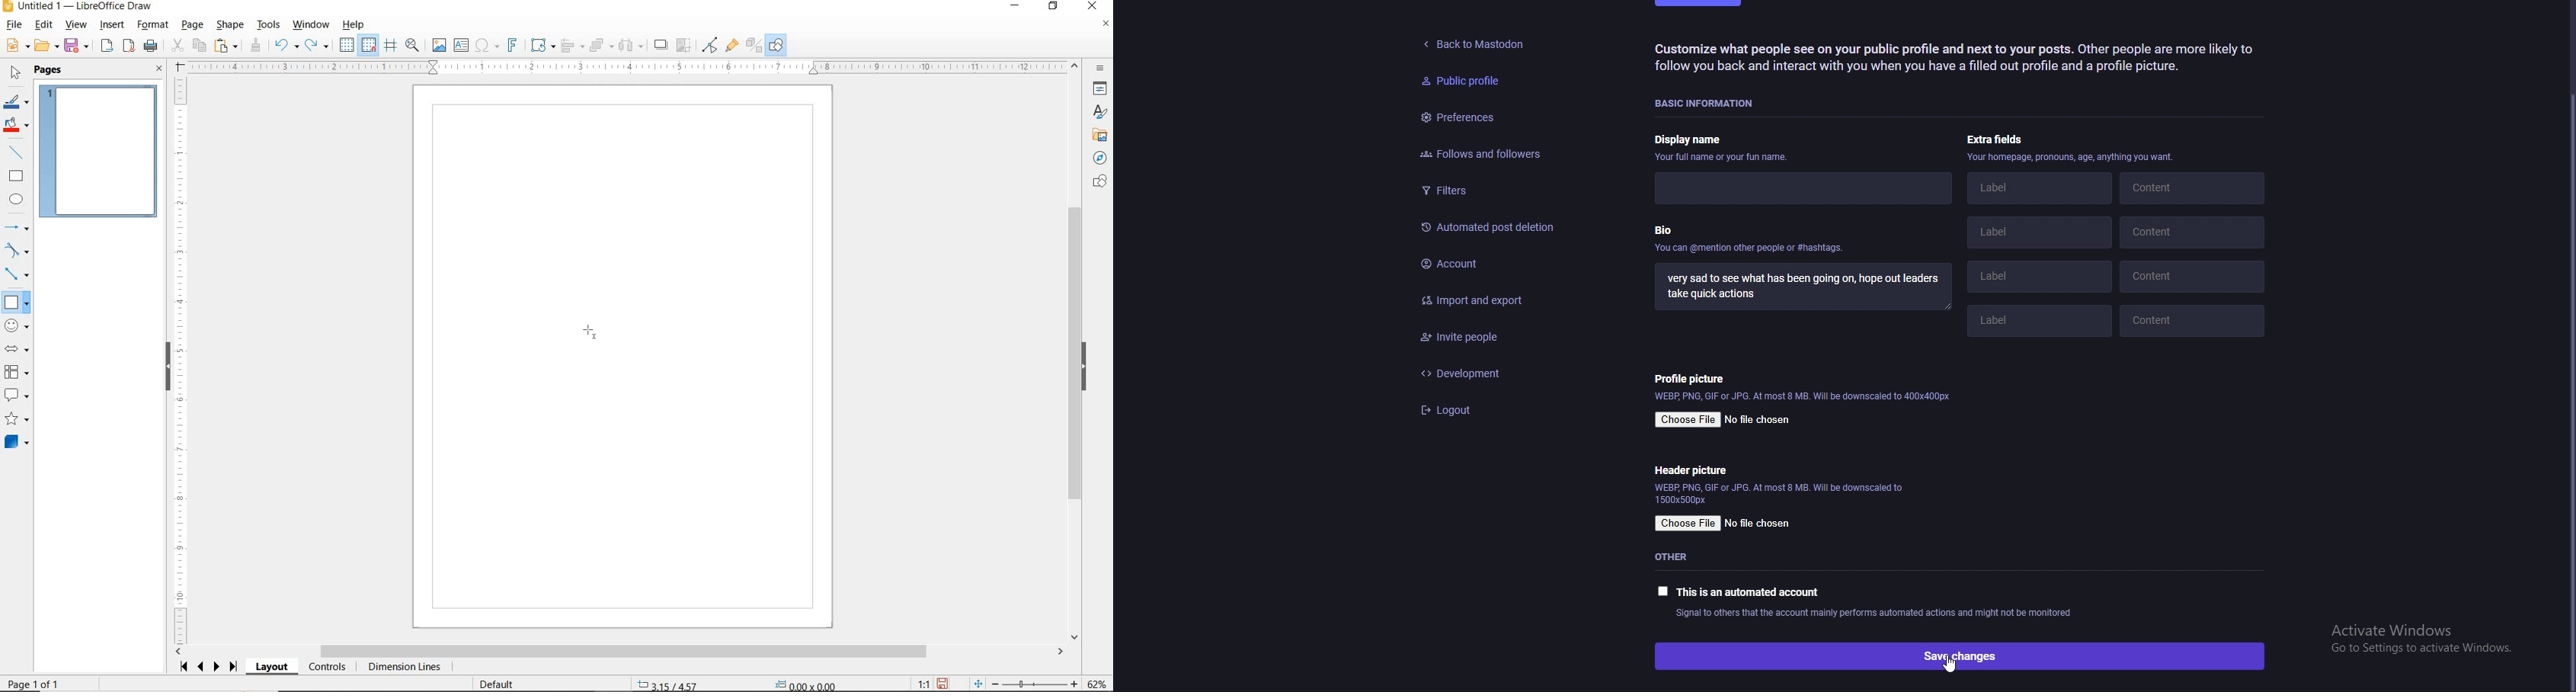 This screenshot has width=2576, height=700. Describe the element at coordinates (177, 46) in the screenshot. I see `CUT` at that location.